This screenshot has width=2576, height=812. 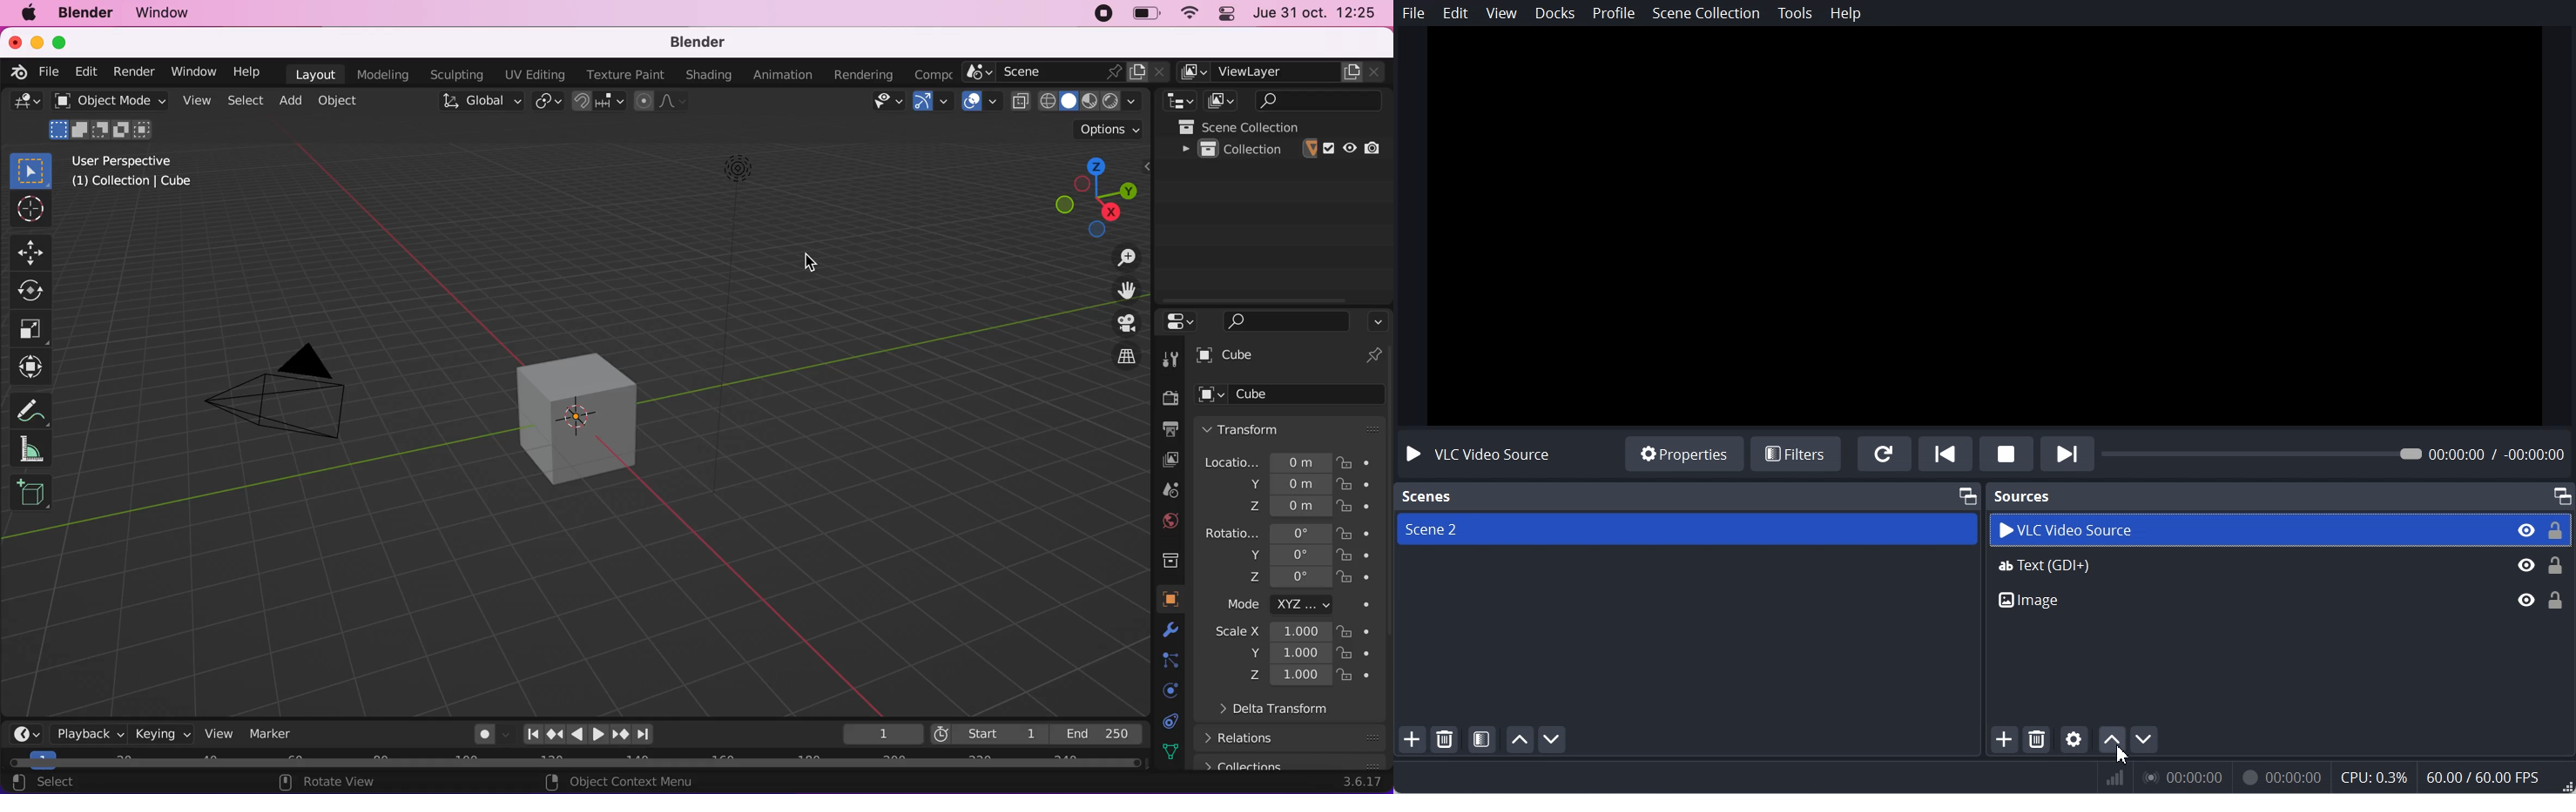 What do you see at coordinates (1945, 453) in the screenshot?
I see `Previously Playlist` at bounding box center [1945, 453].